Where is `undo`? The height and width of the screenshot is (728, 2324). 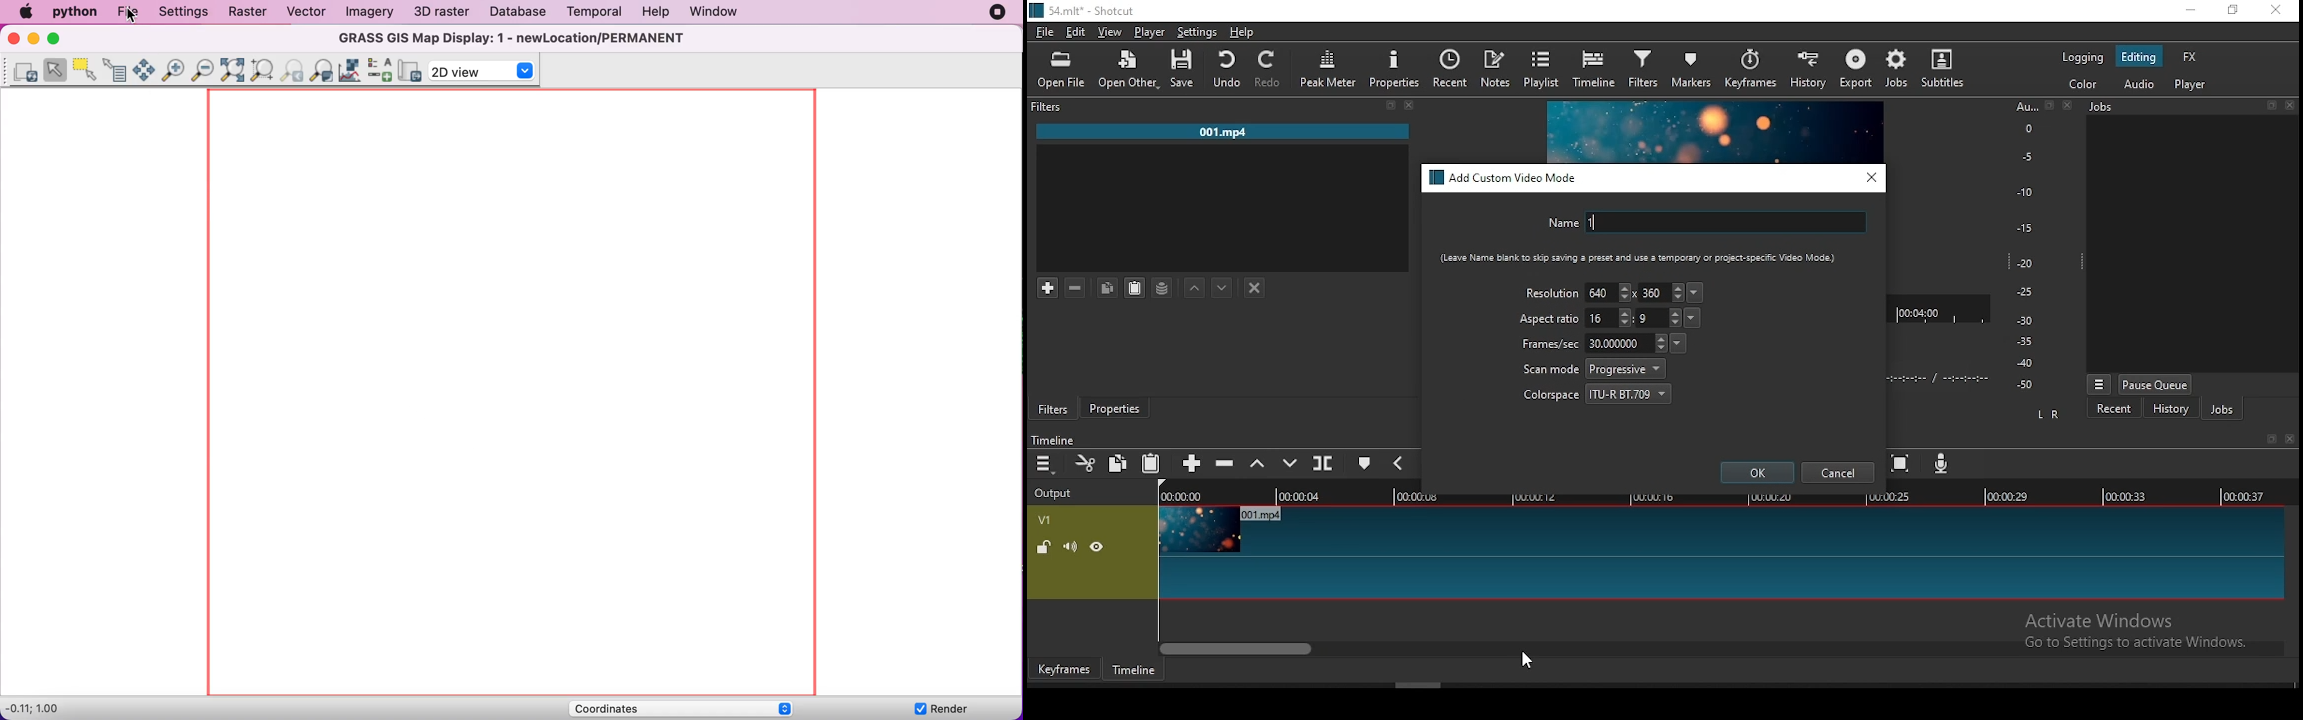
undo is located at coordinates (1228, 69).